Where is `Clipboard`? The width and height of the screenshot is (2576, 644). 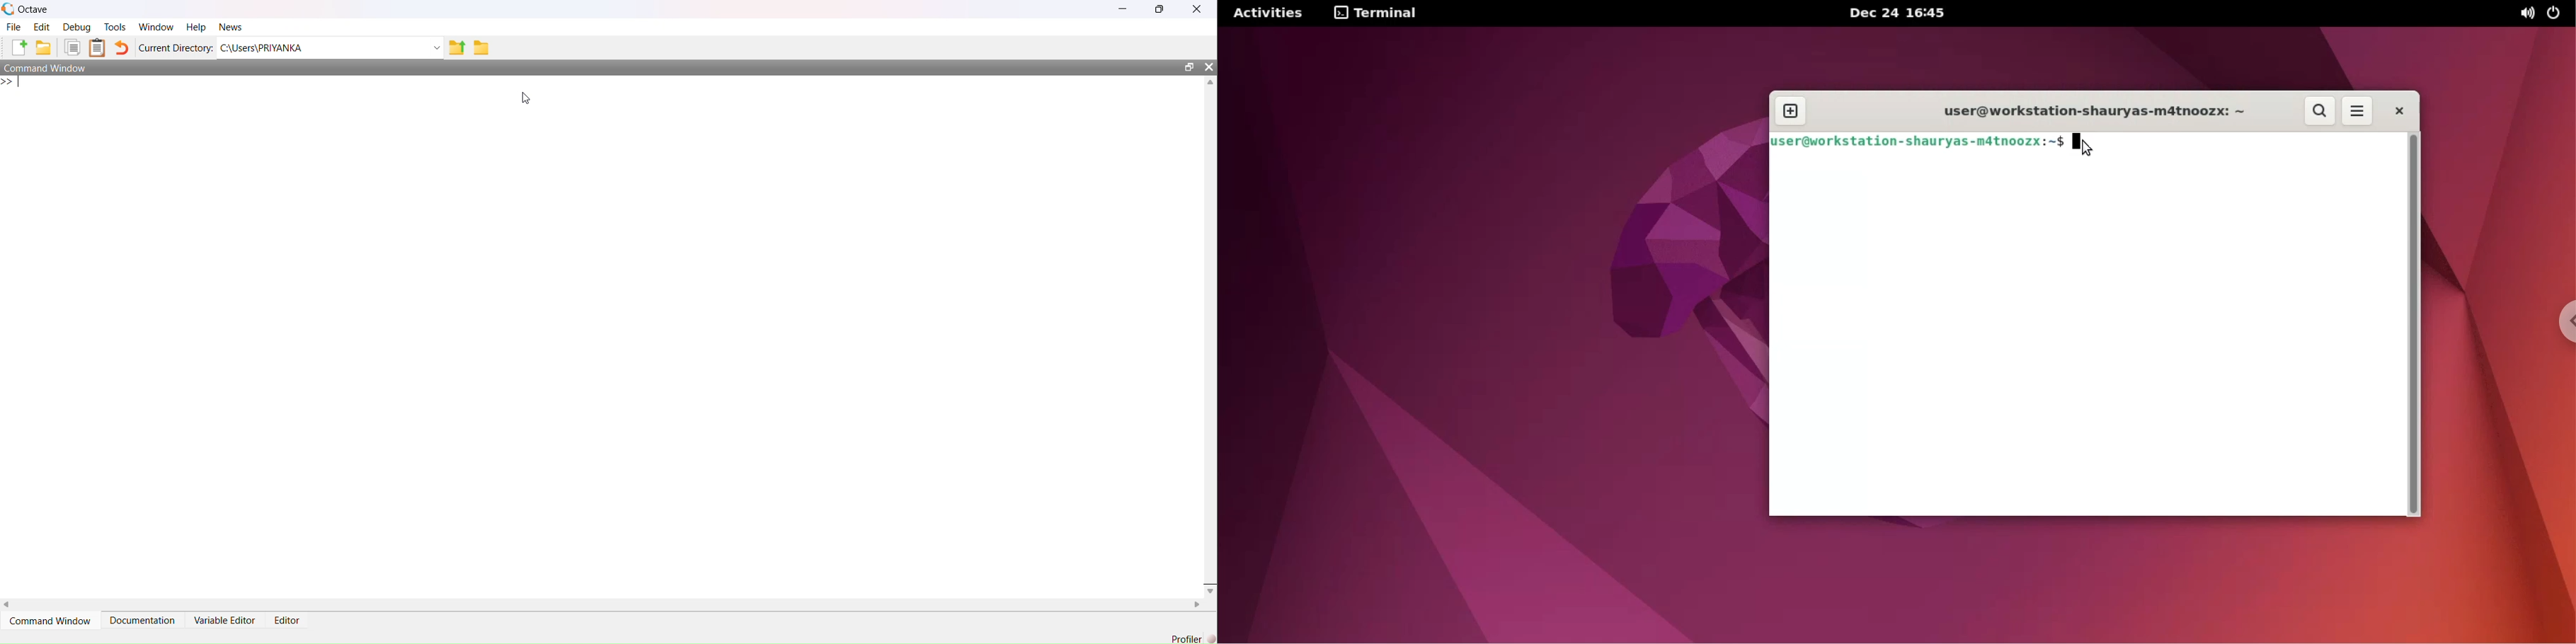 Clipboard is located at coordinates (99, 48).